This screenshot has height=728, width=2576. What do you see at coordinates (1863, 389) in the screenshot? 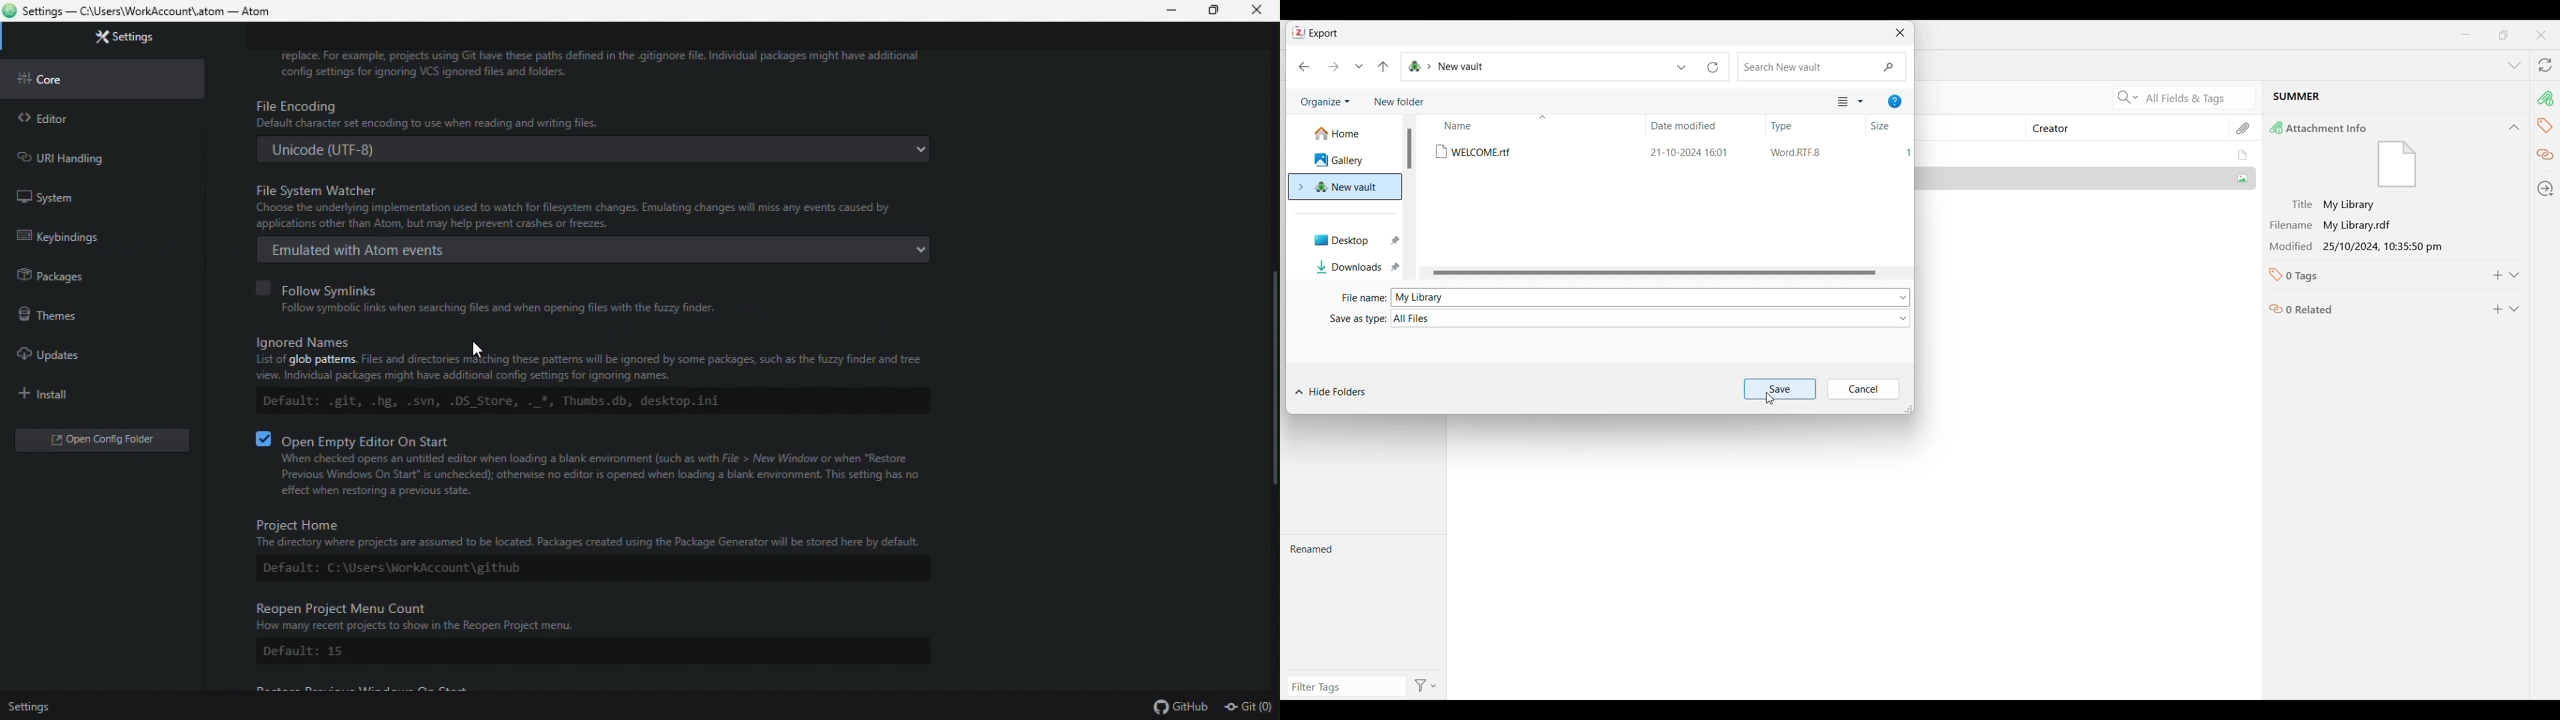
I see `Cancel` at bounding box center [1863, 389].